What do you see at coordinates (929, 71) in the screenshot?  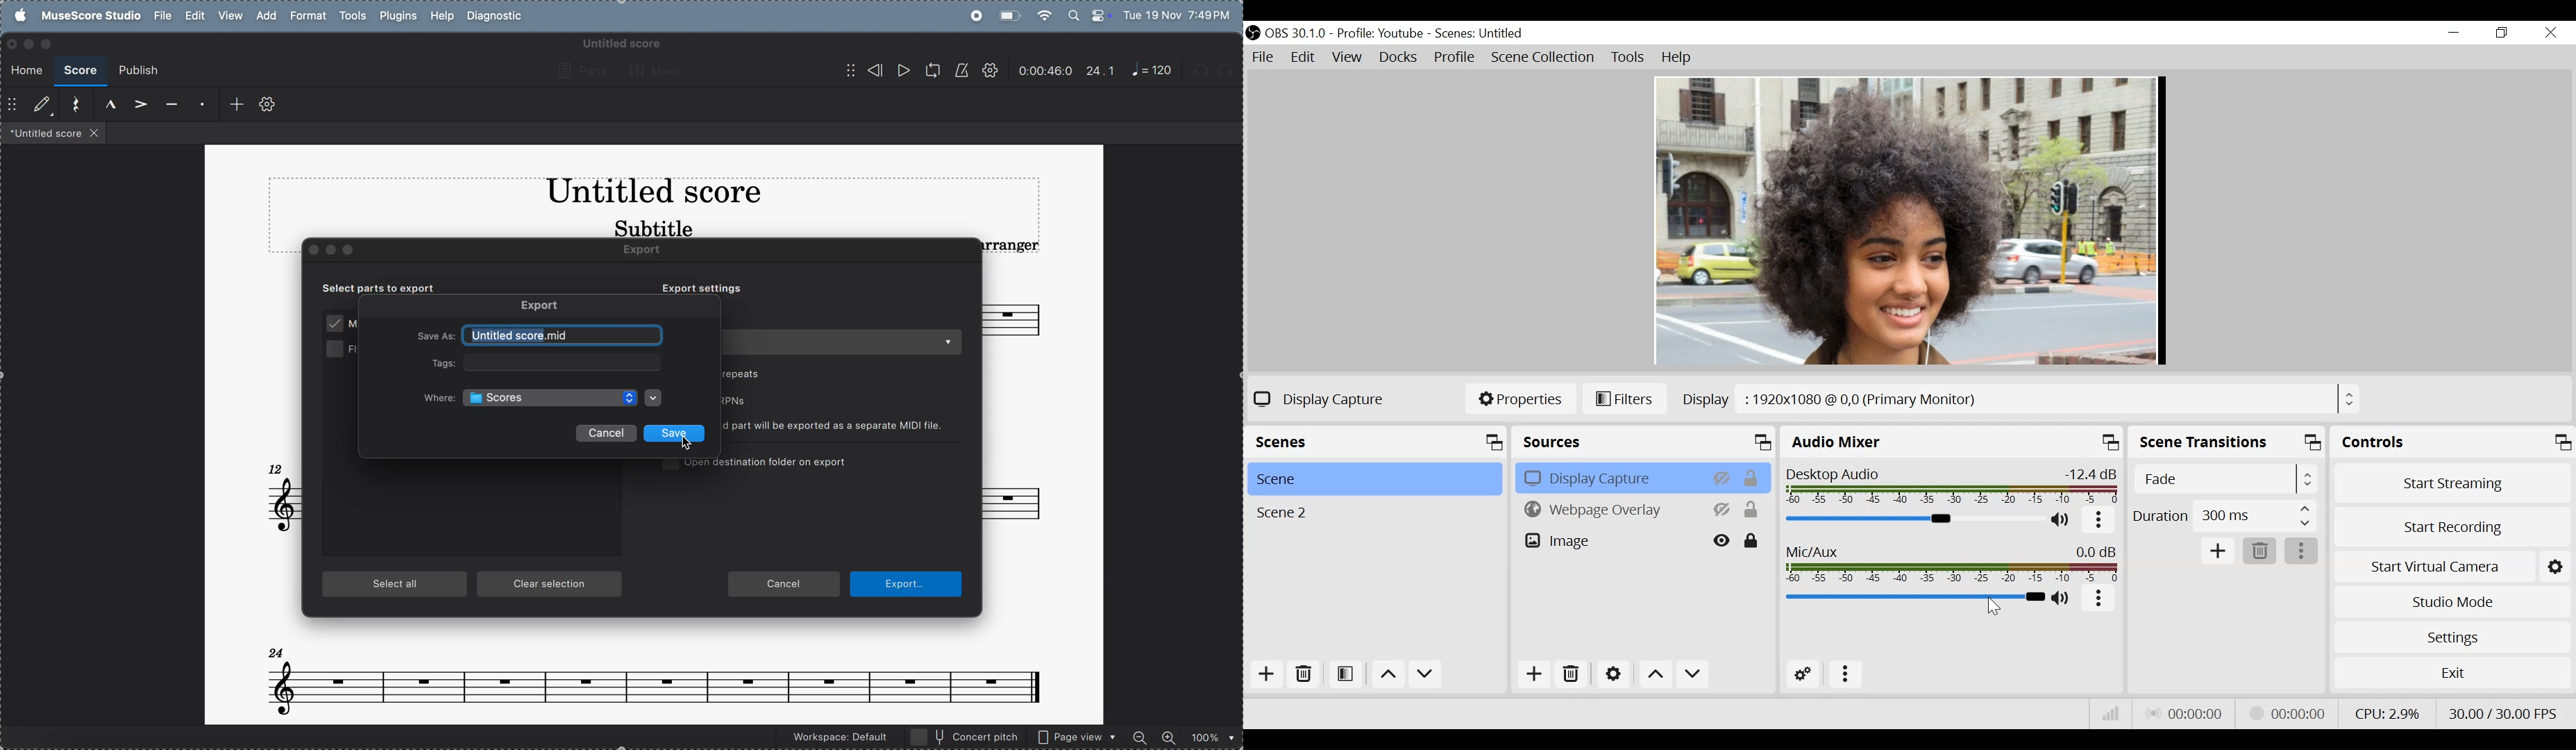 I see `loopback` at bounding box center [929, 71].